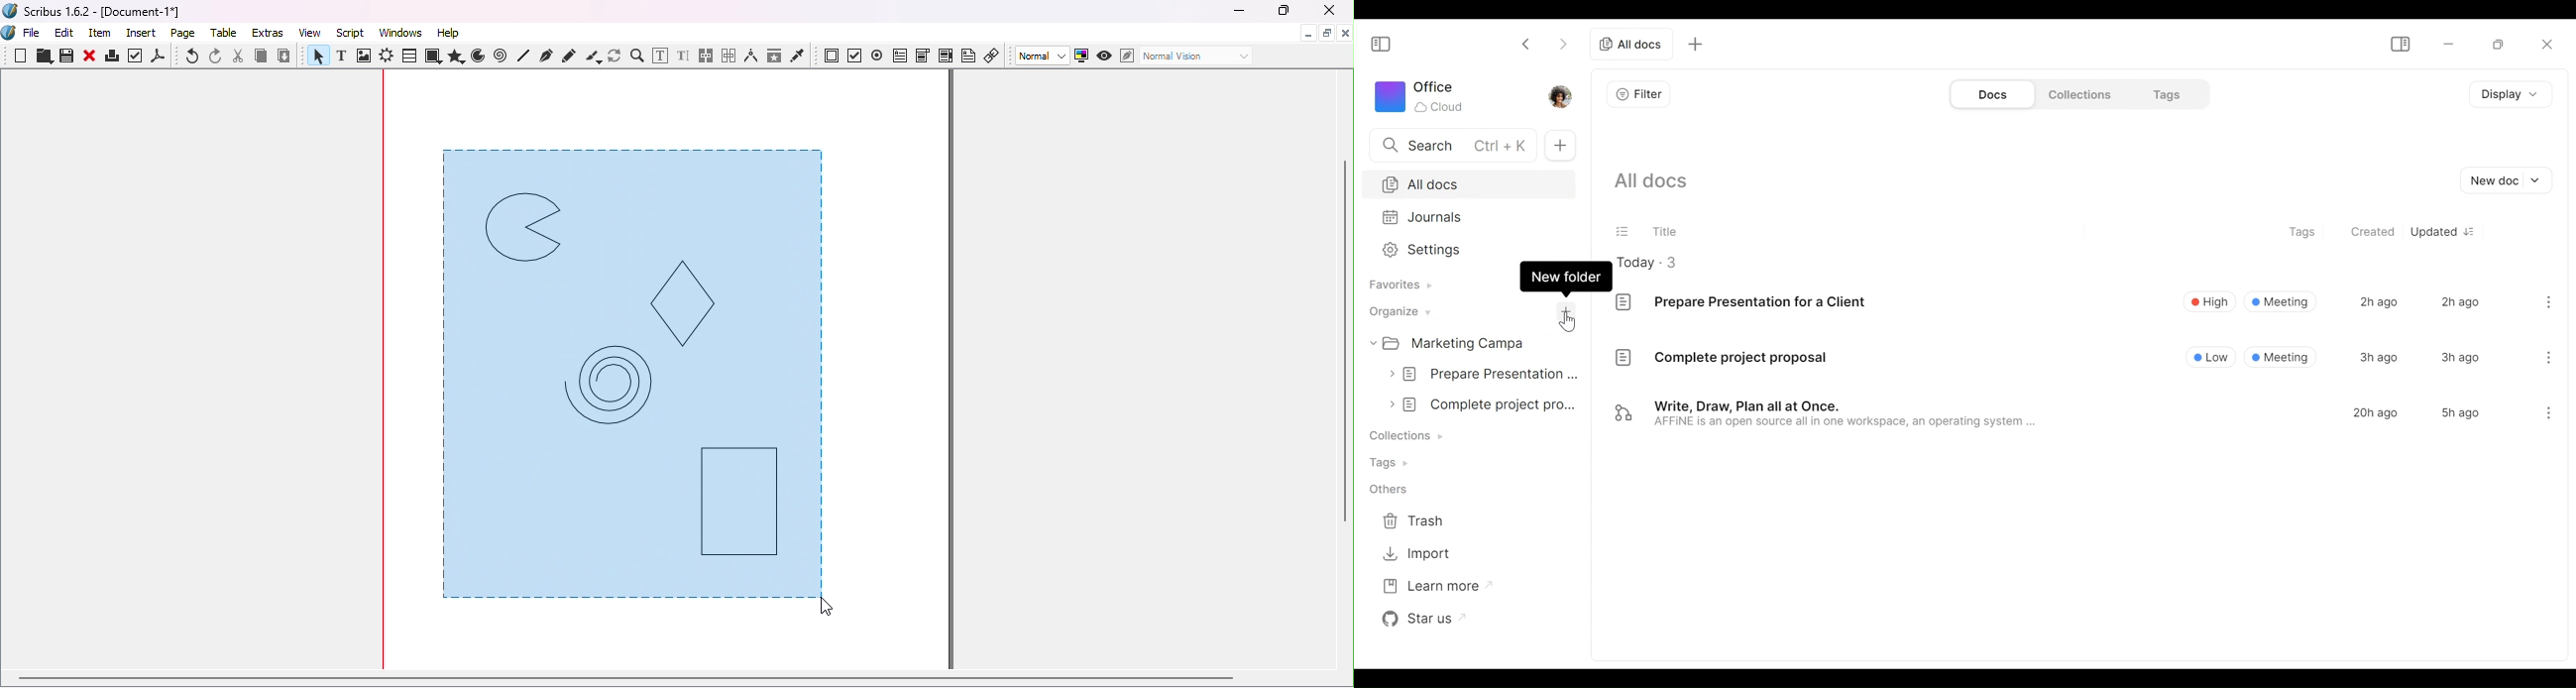 The width and height of the screenshot is (2576, 700). What do you see at coordinates (545, 56) in the screenshot?
I see `Bezier curve tool` at bounding box center [545, 56].